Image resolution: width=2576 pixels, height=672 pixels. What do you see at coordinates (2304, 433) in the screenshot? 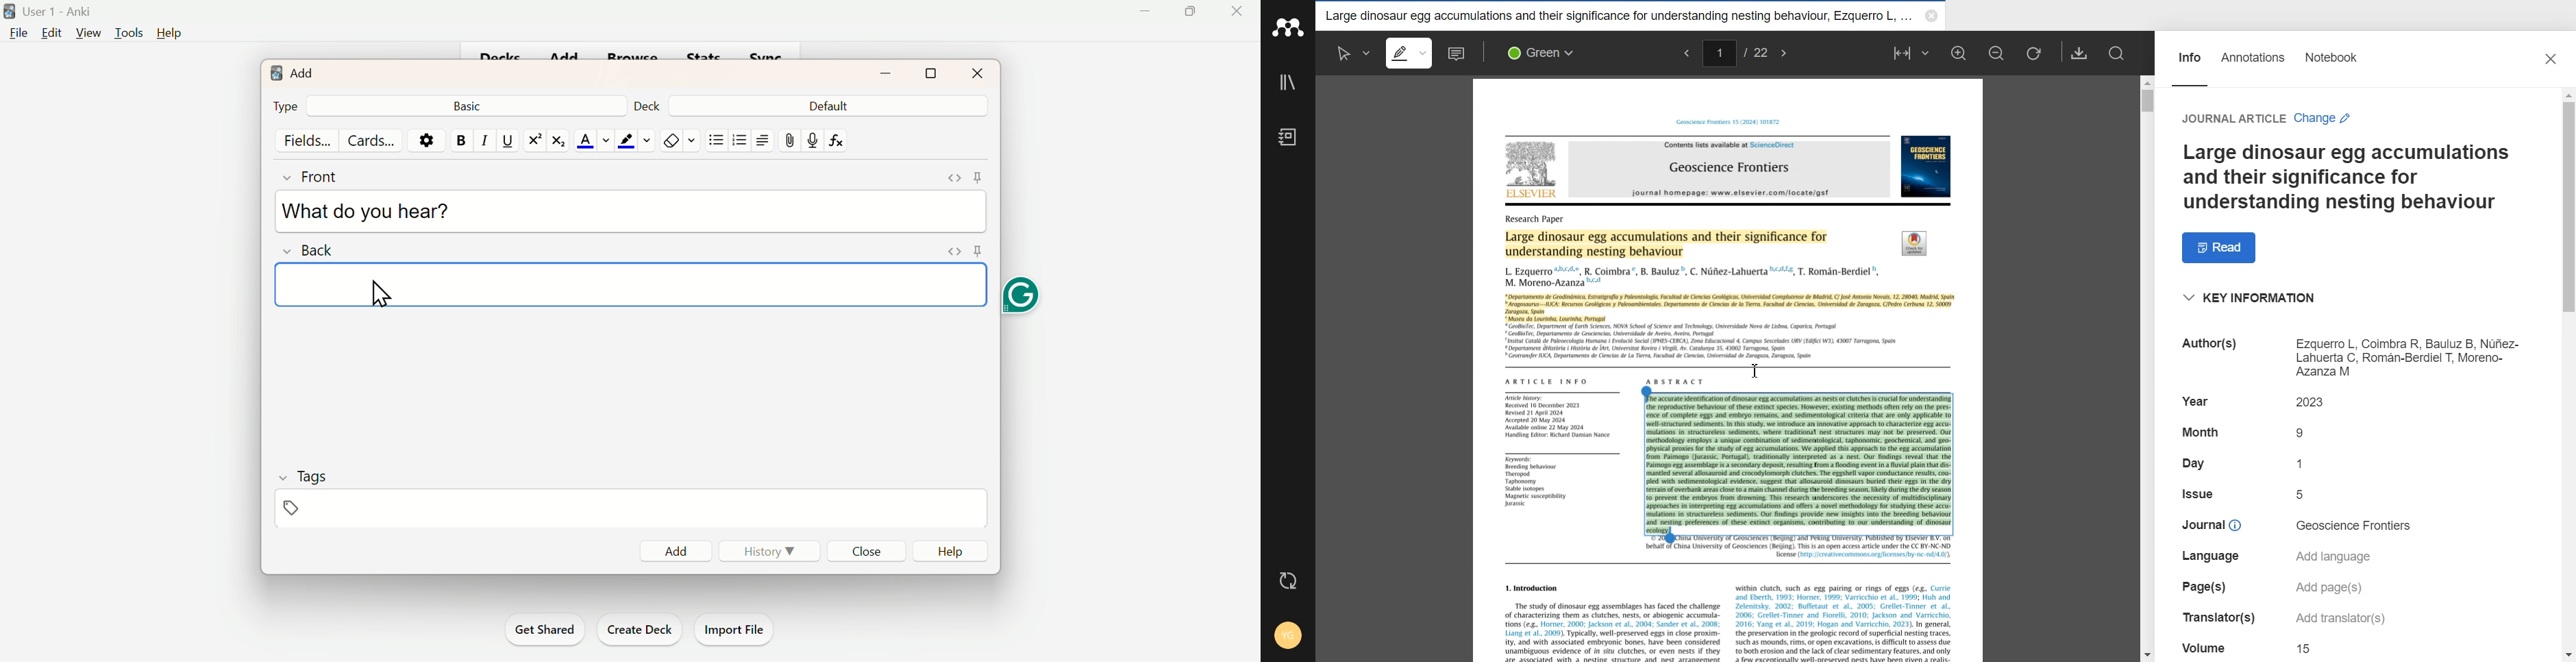
I see `text` at bounding box center [2304, 433].